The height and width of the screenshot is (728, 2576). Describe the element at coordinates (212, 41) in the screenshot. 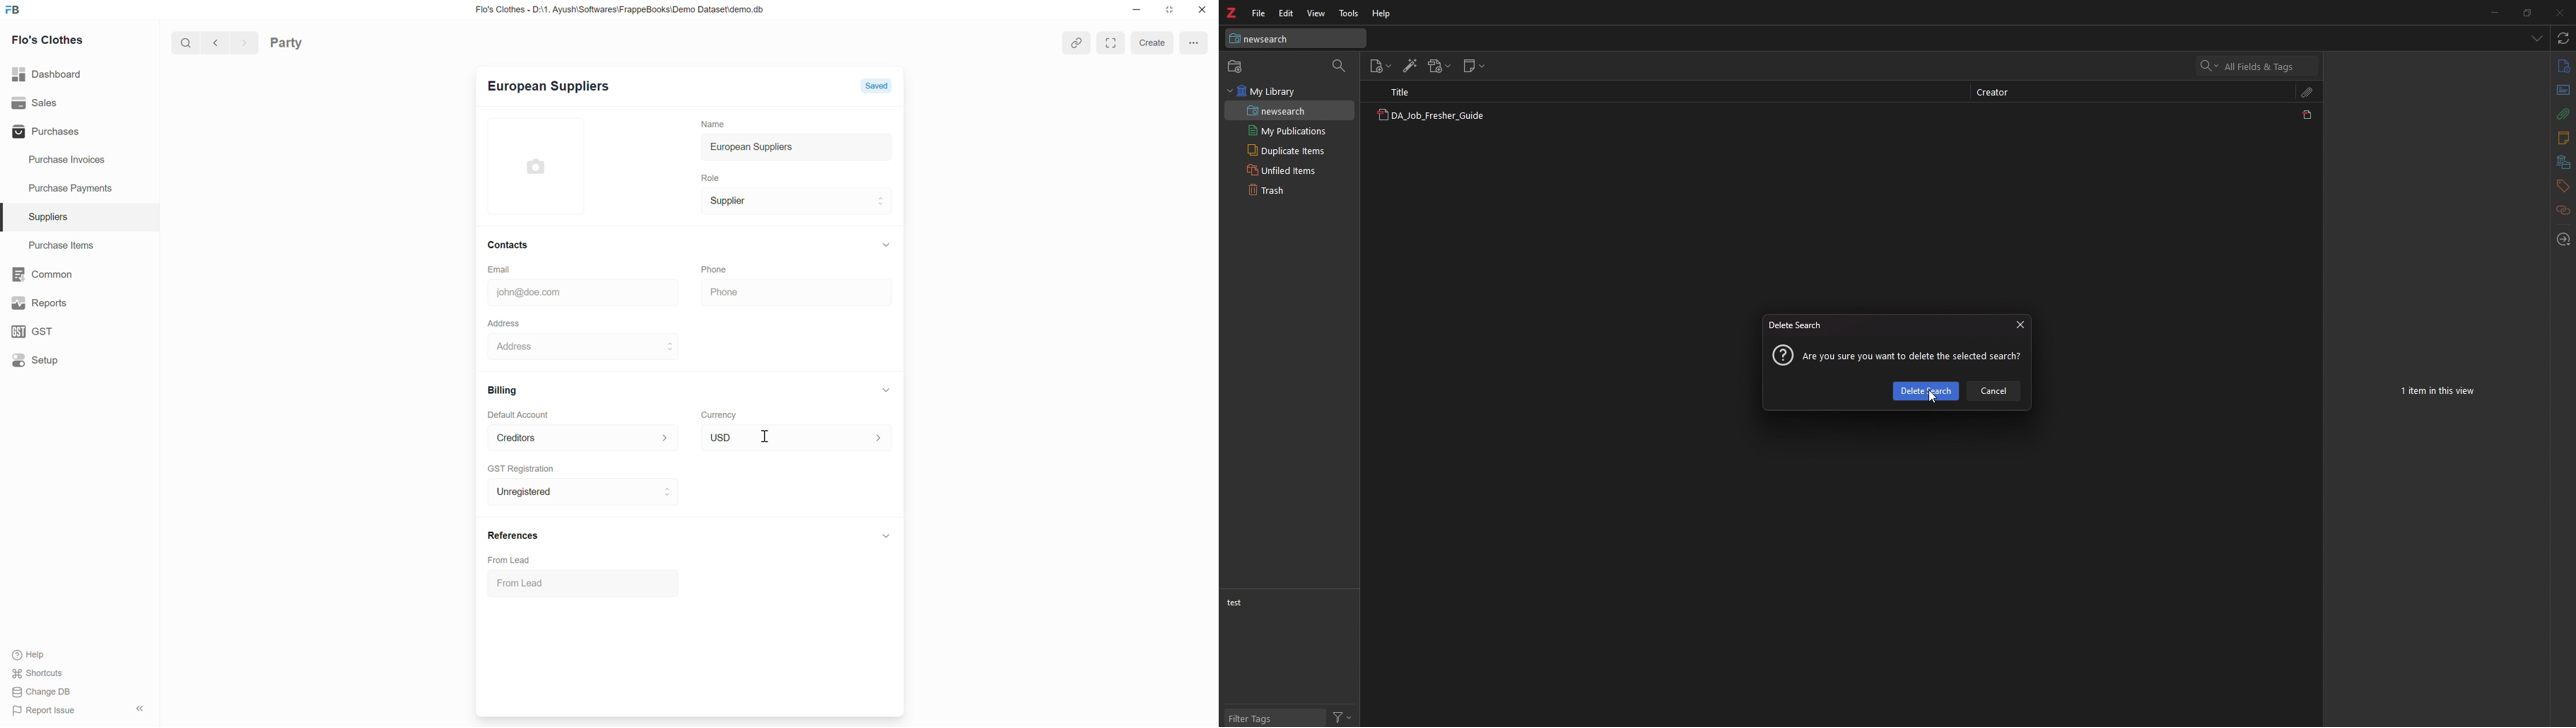

I see `go back` at that location.